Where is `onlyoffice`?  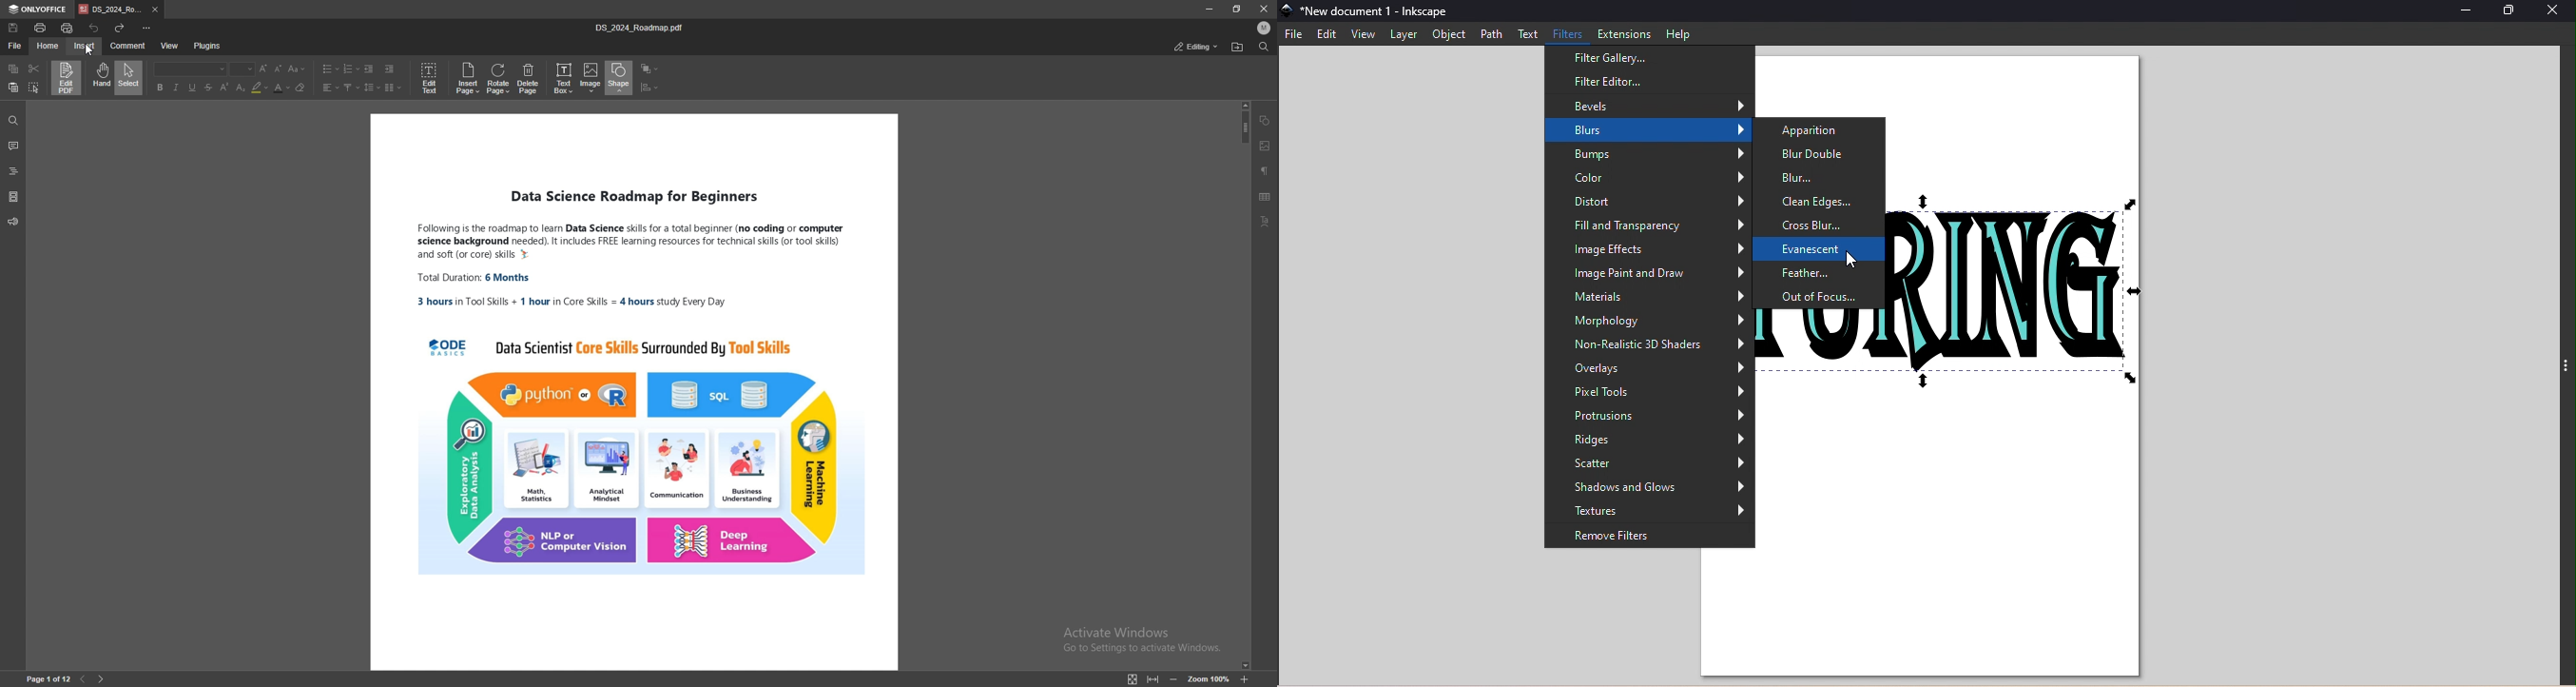
onlyoffice is located at coordinates (39, 9).